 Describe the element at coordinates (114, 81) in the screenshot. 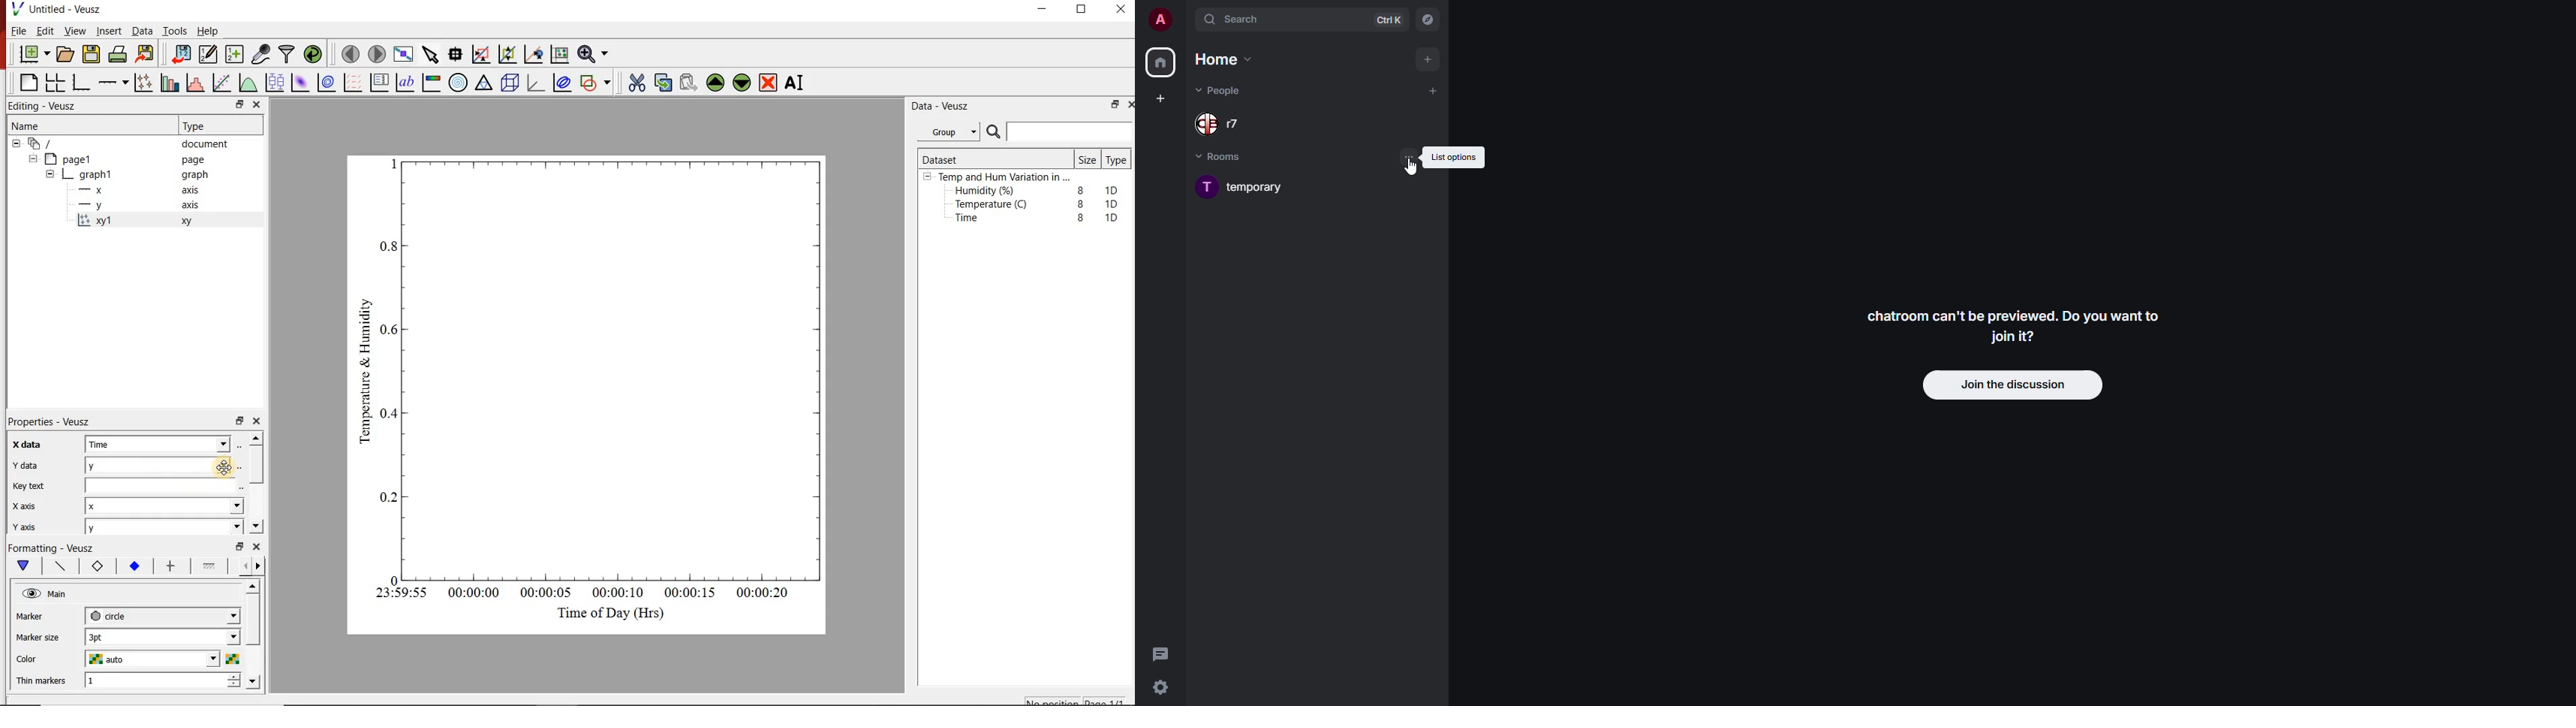

I see `add an axis to a plot` at that location.